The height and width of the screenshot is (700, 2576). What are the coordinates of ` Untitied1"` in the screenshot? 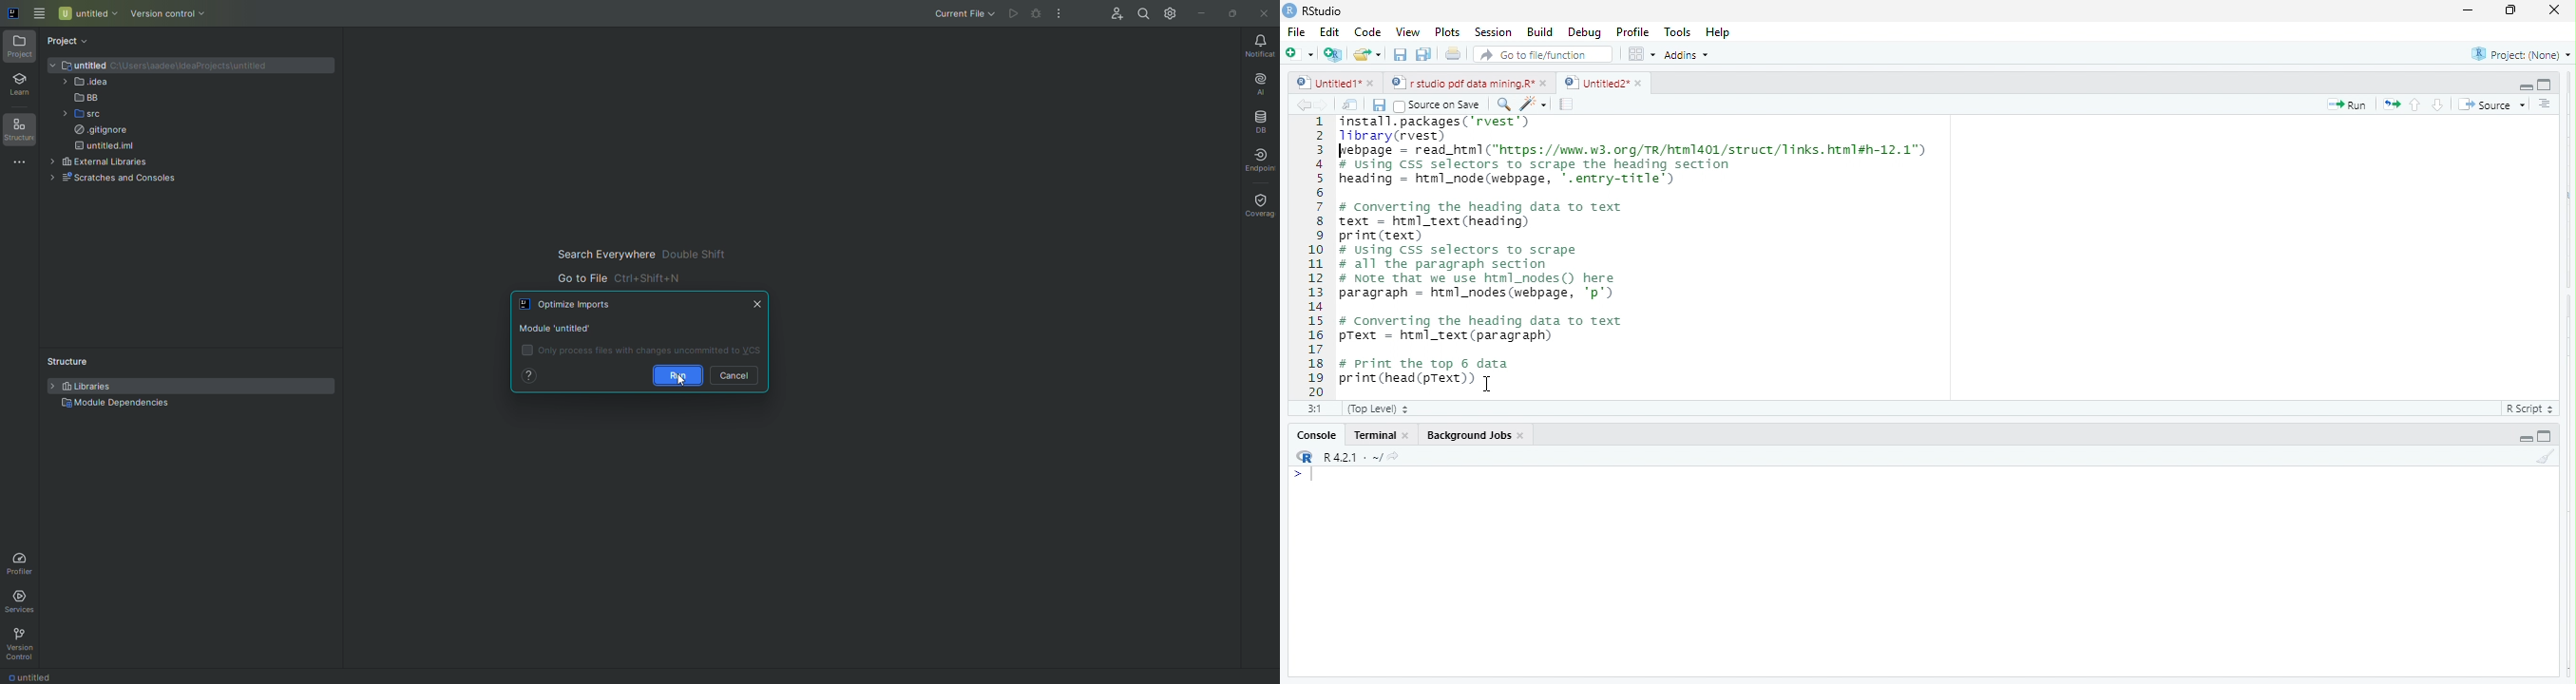 It's located at (1325, 83).